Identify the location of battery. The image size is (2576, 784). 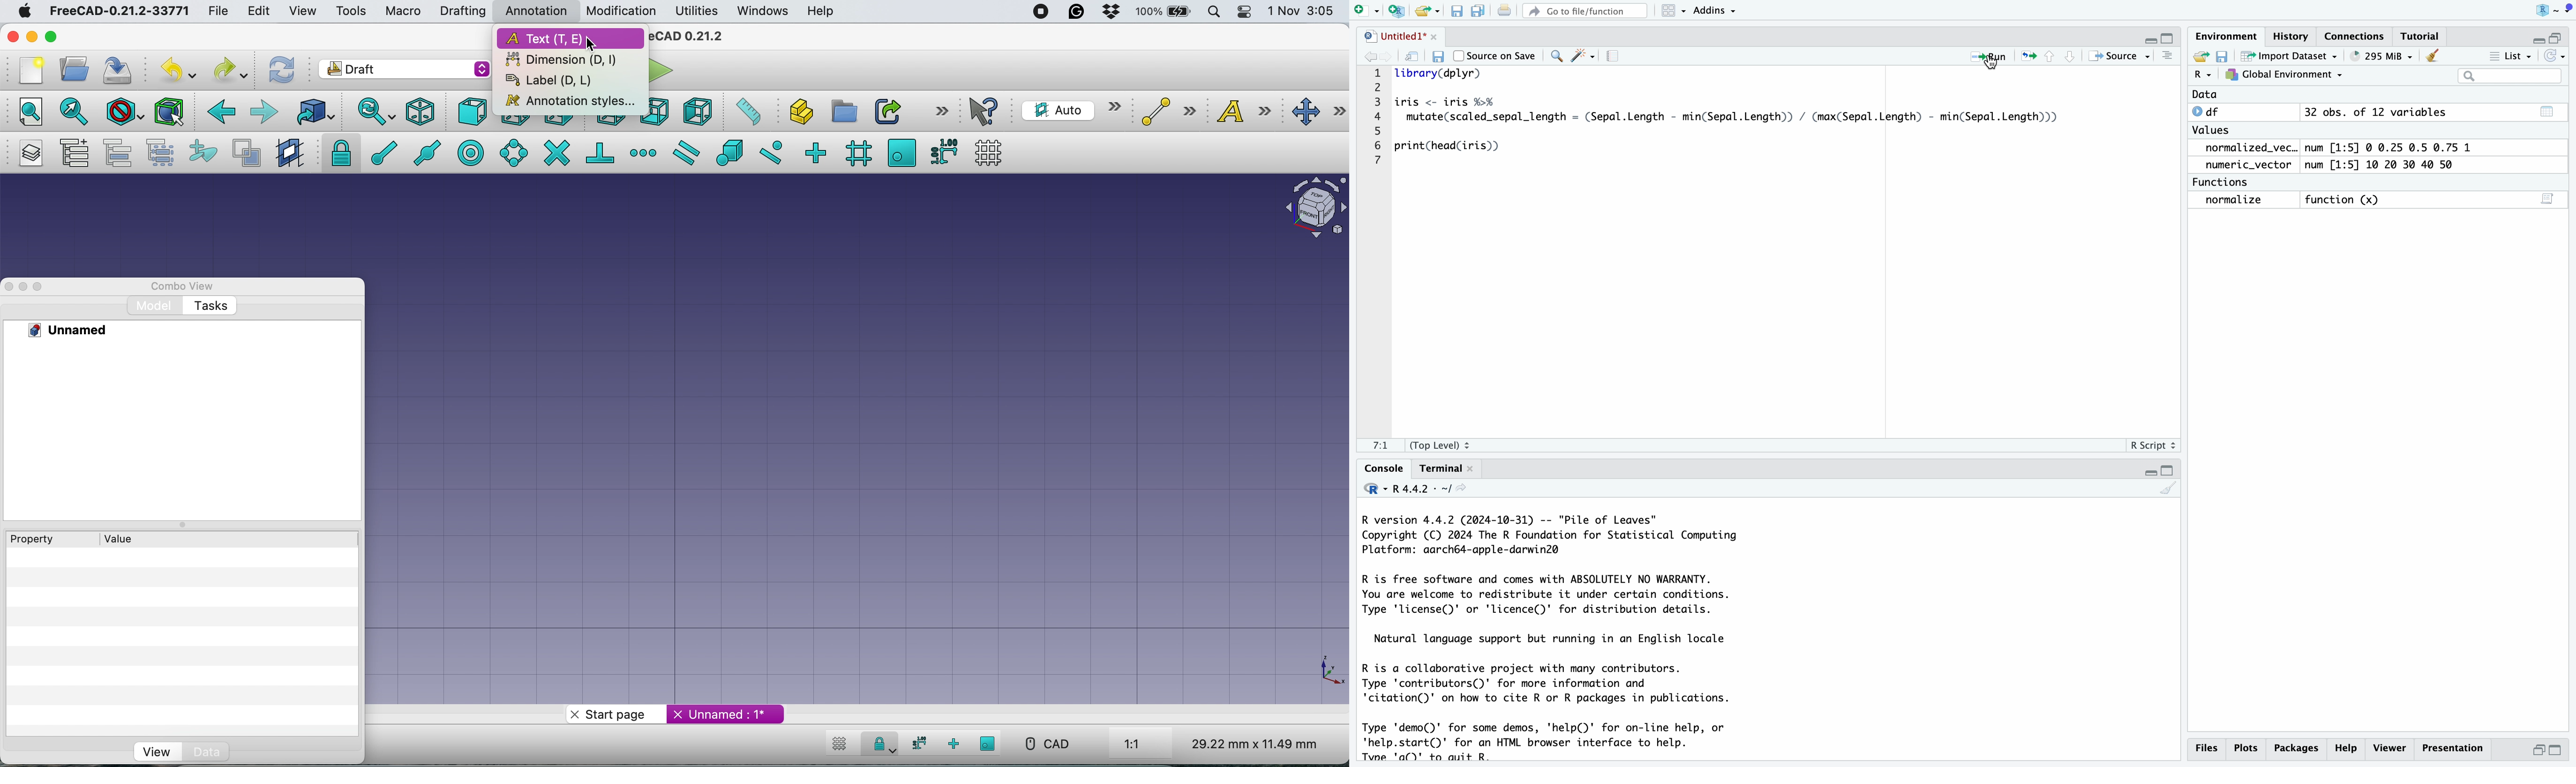
(1162, 11).